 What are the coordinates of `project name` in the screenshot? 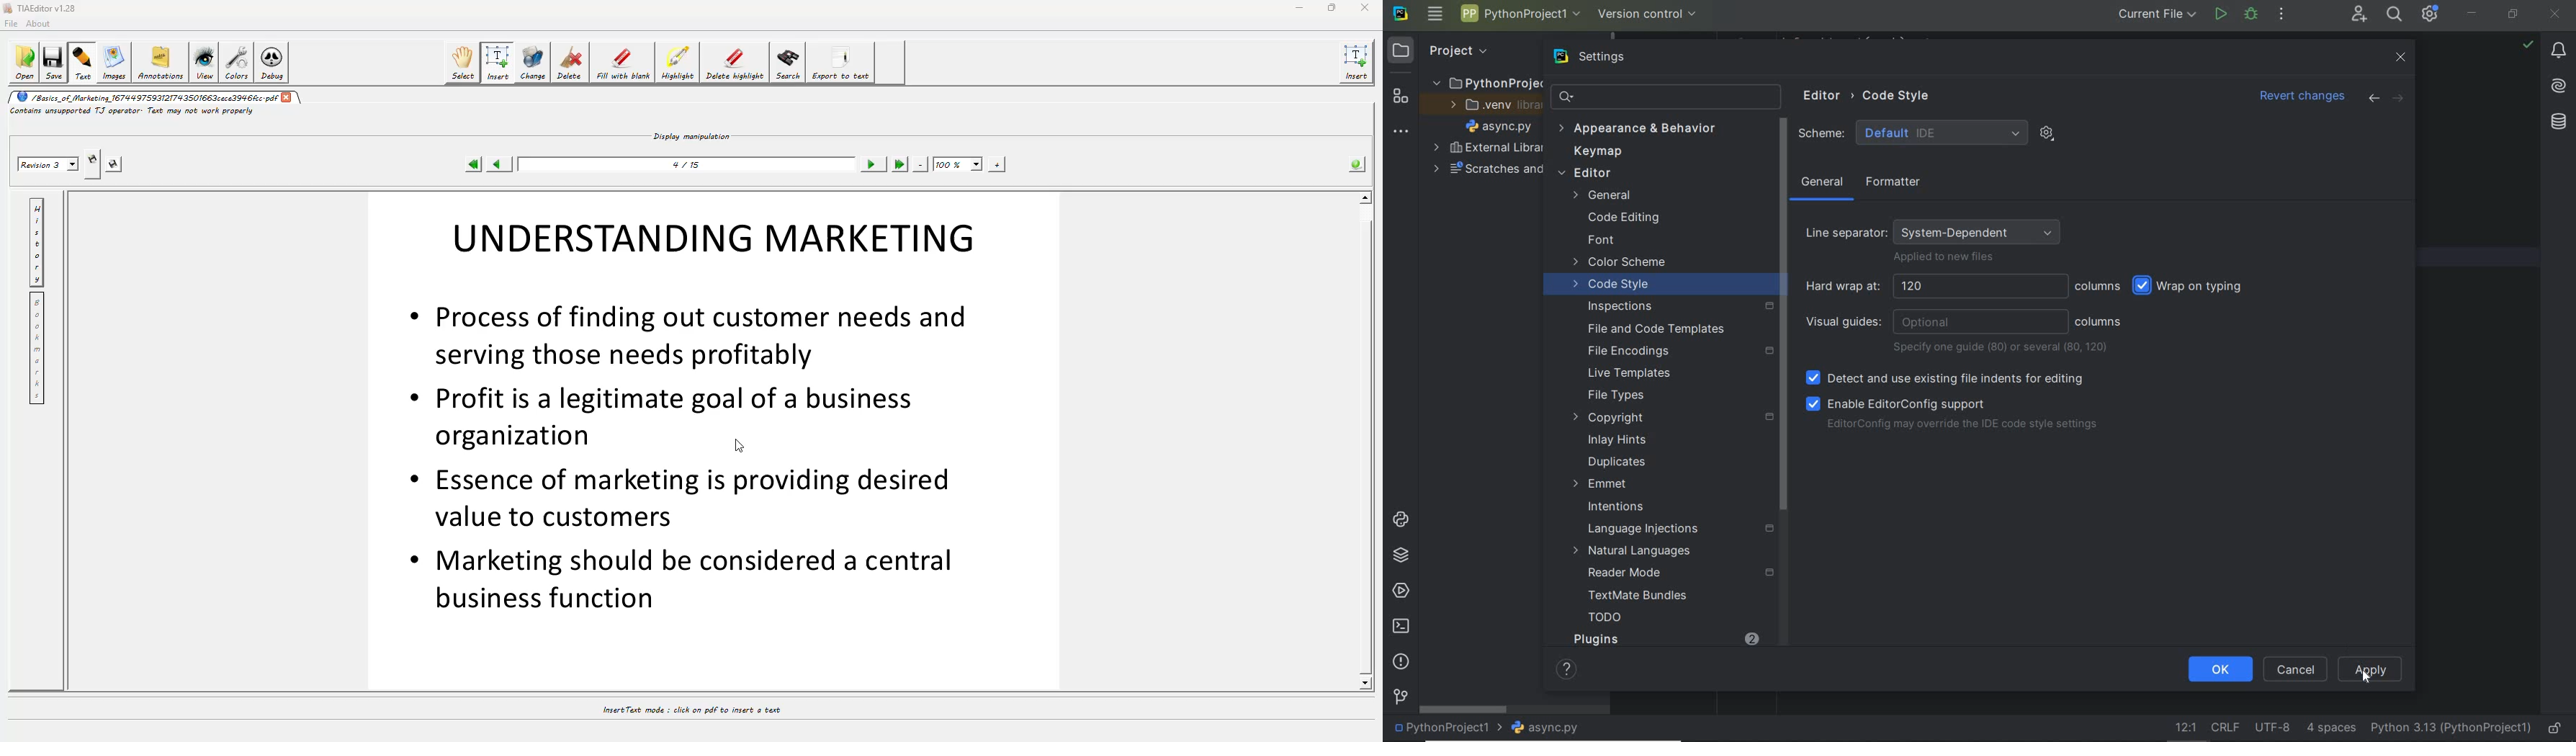 It's located at (1521, 14).